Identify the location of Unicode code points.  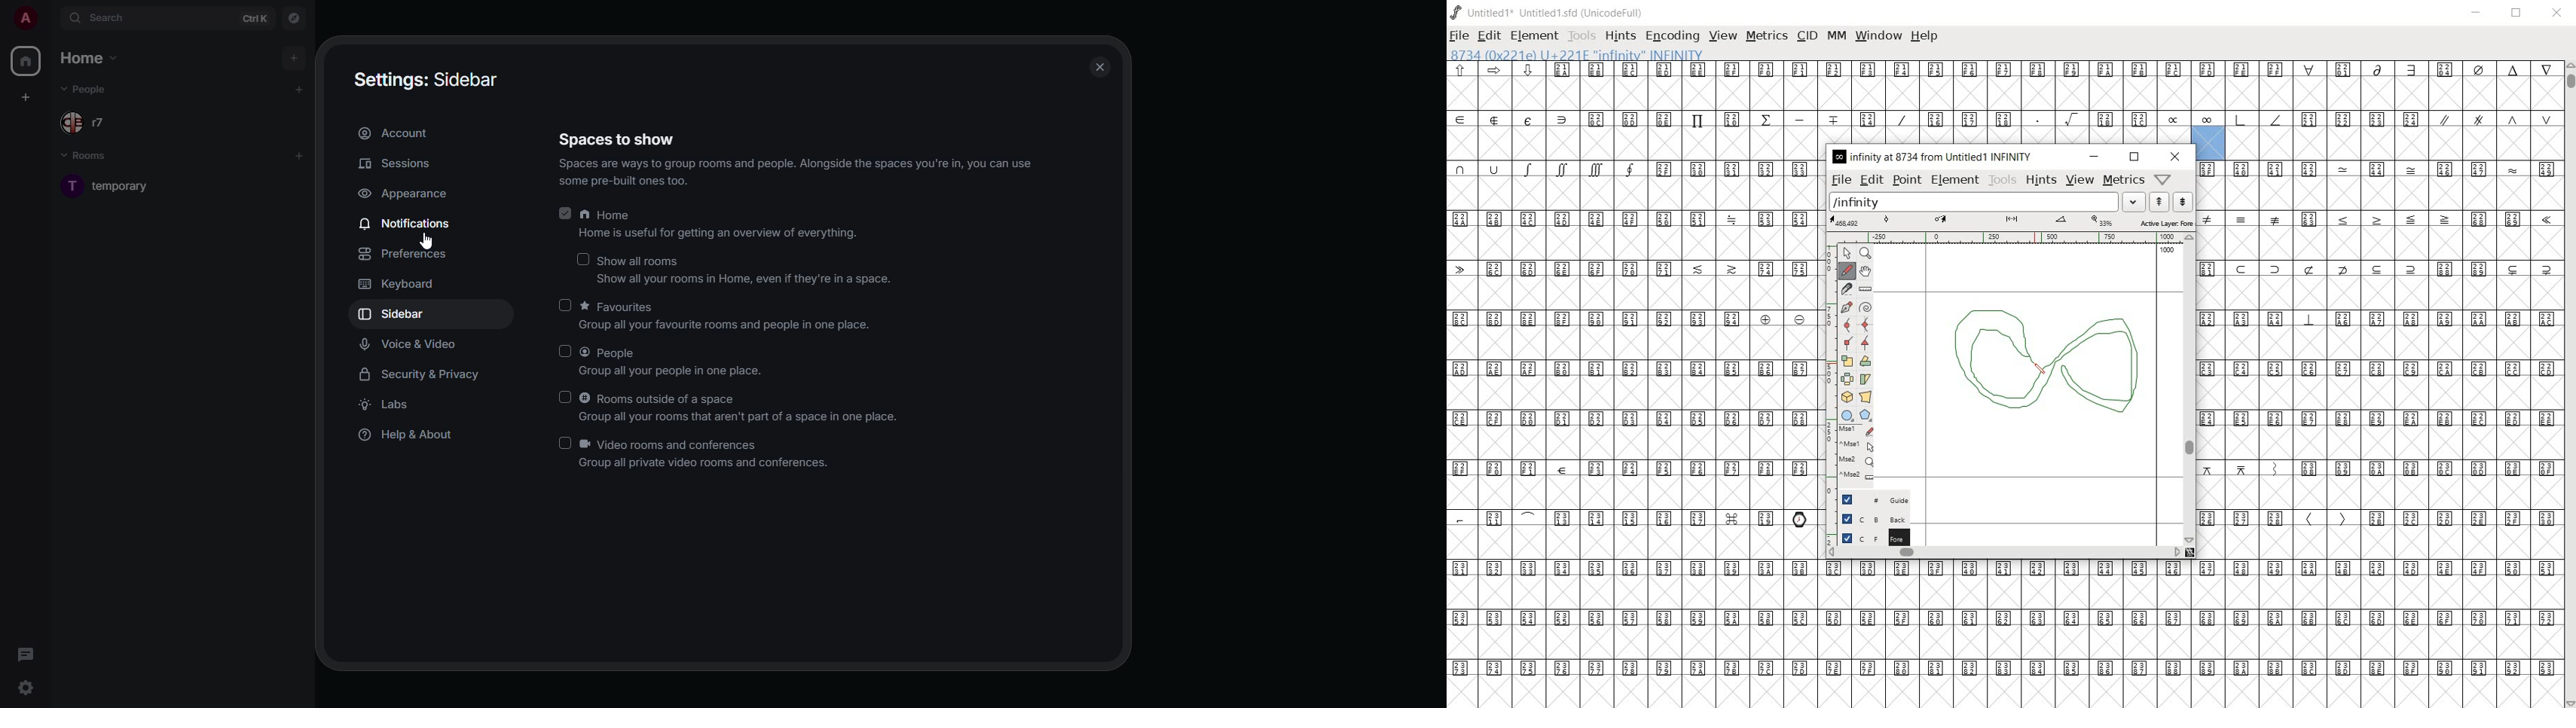
(2342, 468).